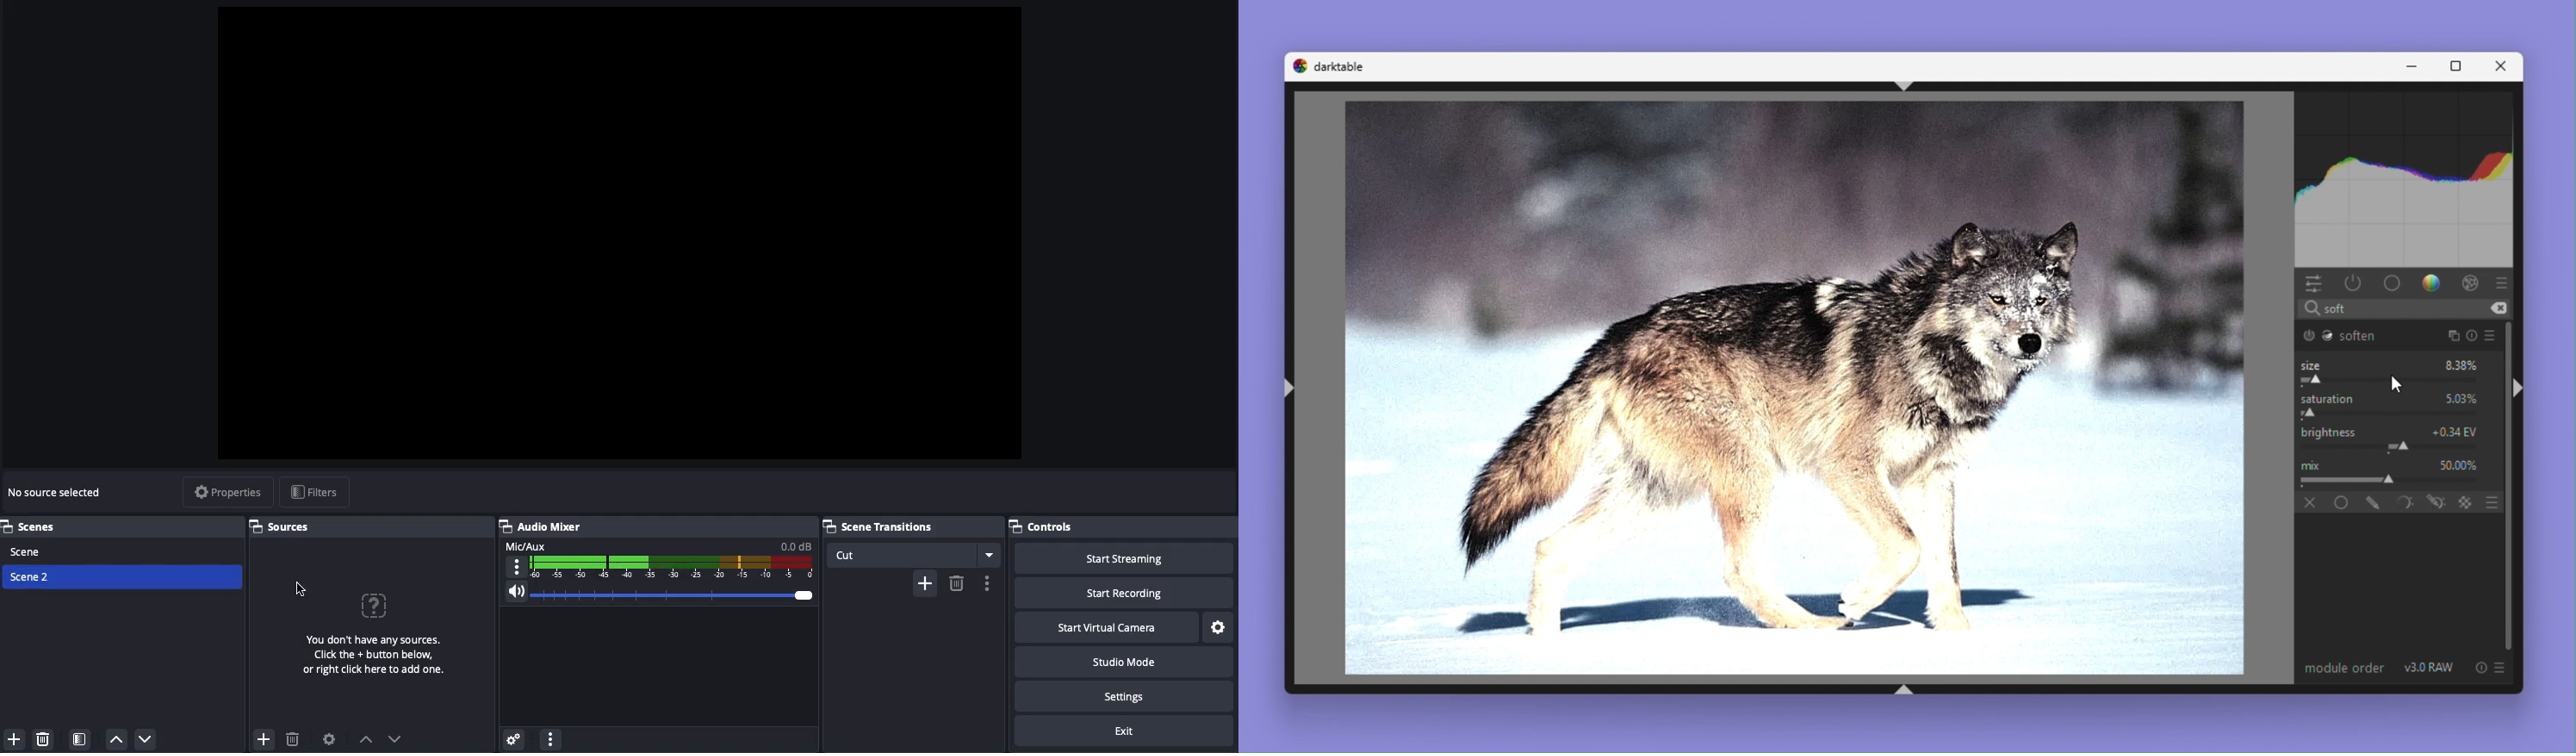 Image resolution: width=2576 pixels, height=756 pixels. Describe the element at coordinates (330, 736) in the screenshot. I see `Sources preference` at that location.